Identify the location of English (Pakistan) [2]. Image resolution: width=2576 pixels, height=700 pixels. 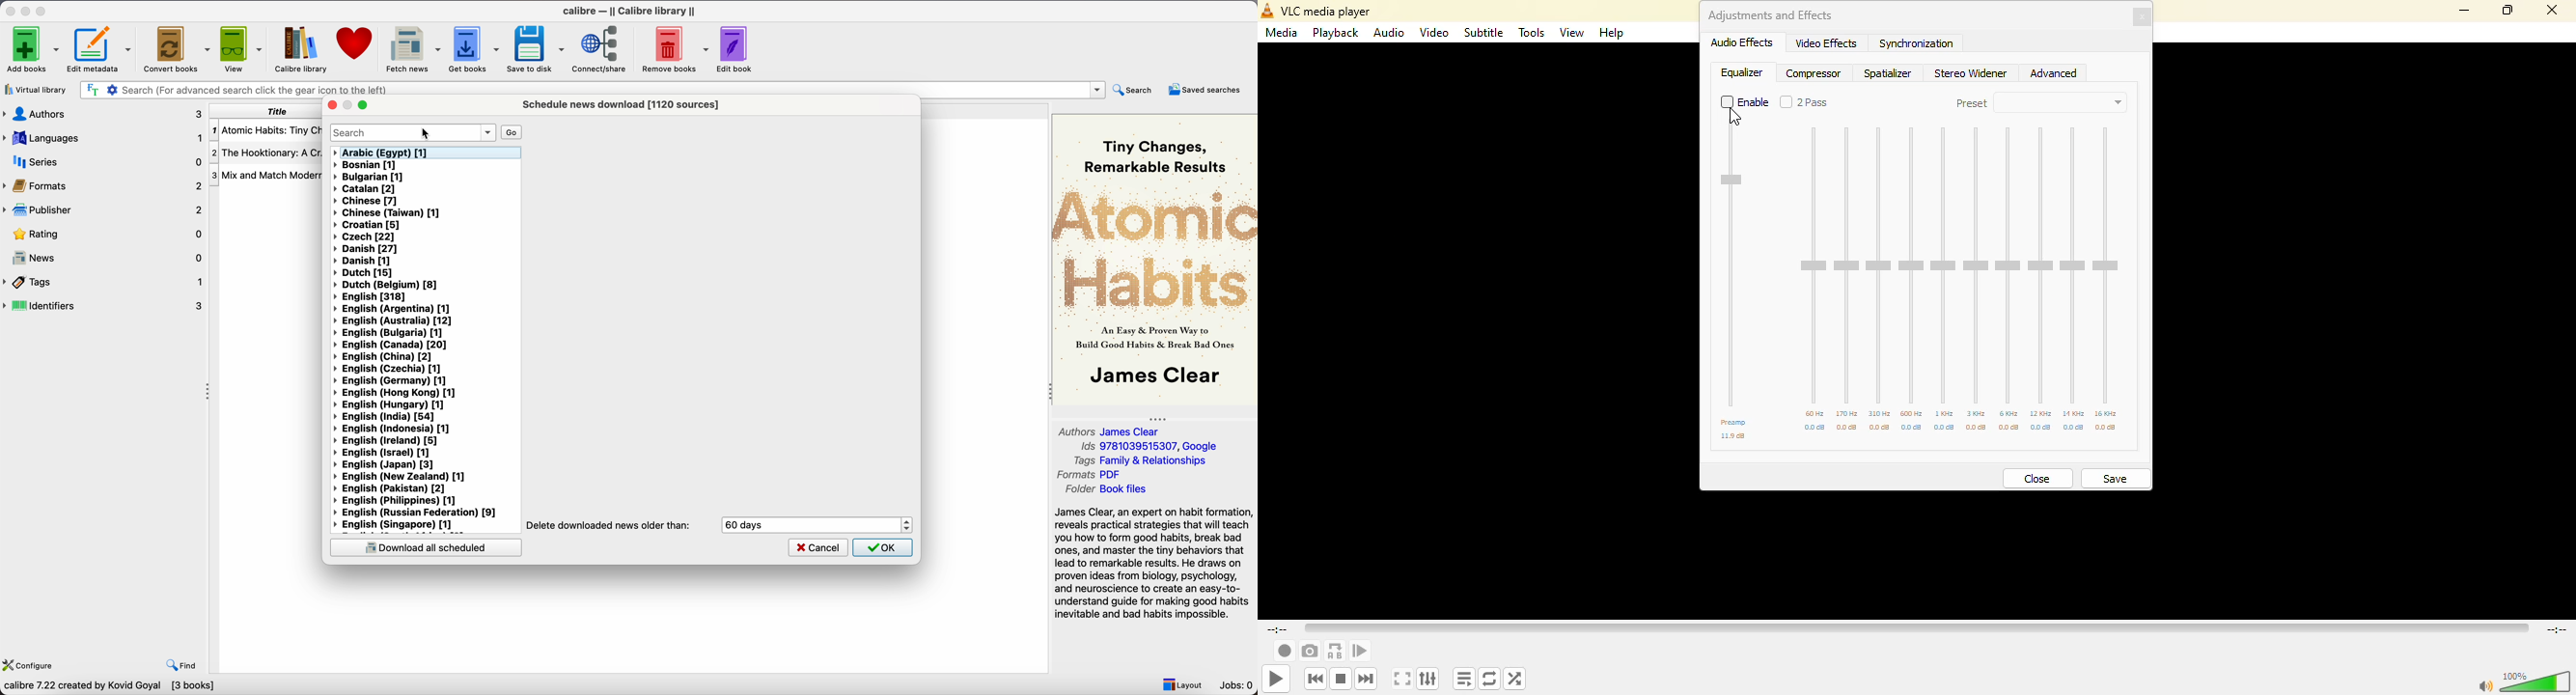
(392, 489).